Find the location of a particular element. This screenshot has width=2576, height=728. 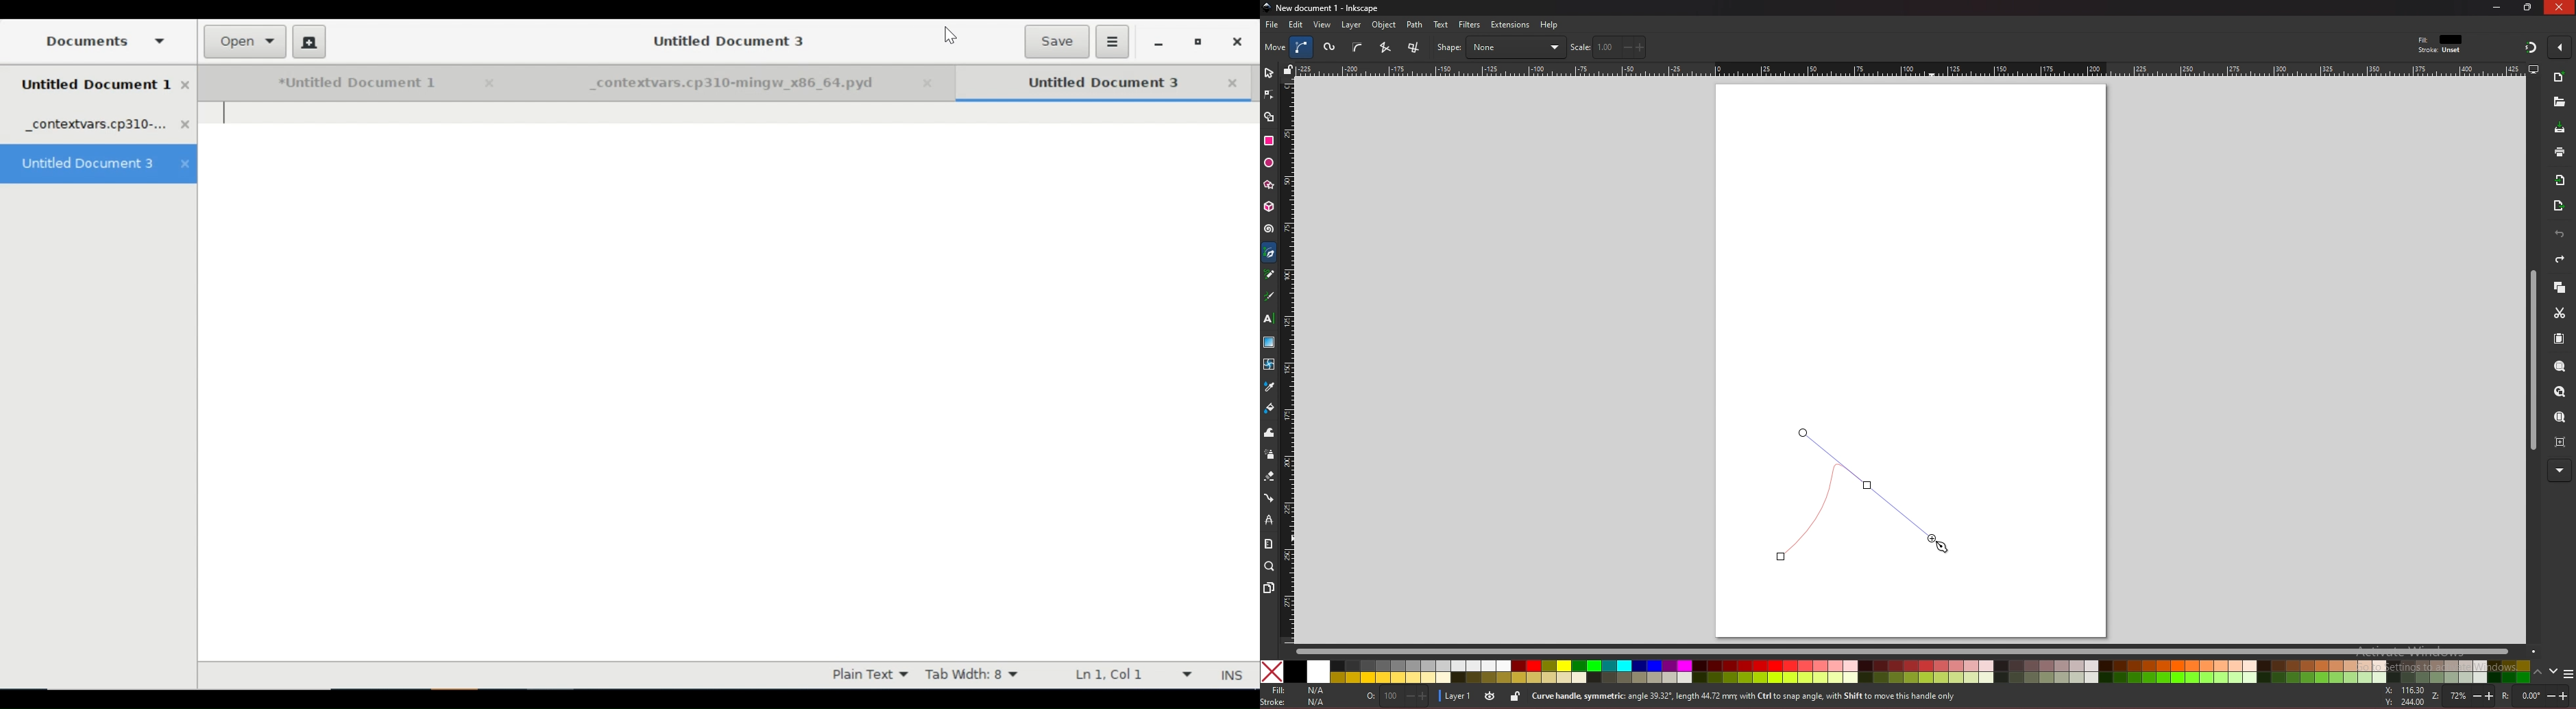

rectangle is located at coordinates (1268, 141).